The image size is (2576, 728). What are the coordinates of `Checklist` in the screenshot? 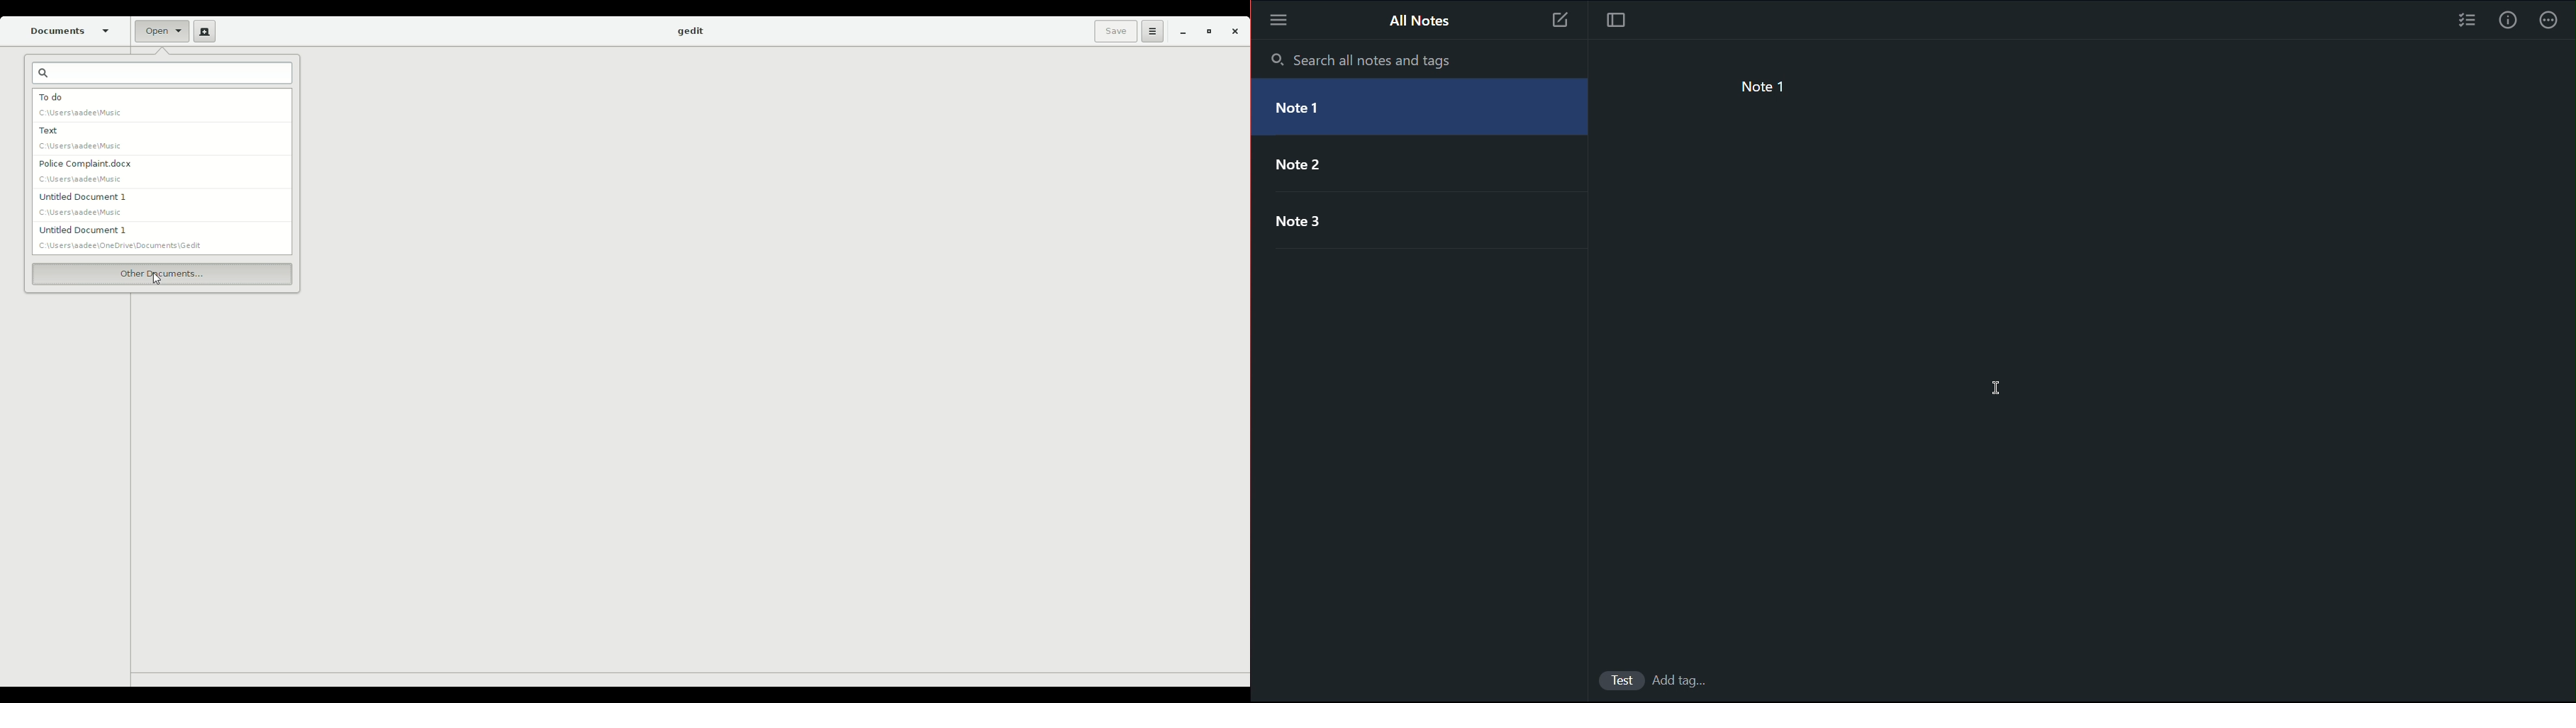 It's located at (2463, 20).